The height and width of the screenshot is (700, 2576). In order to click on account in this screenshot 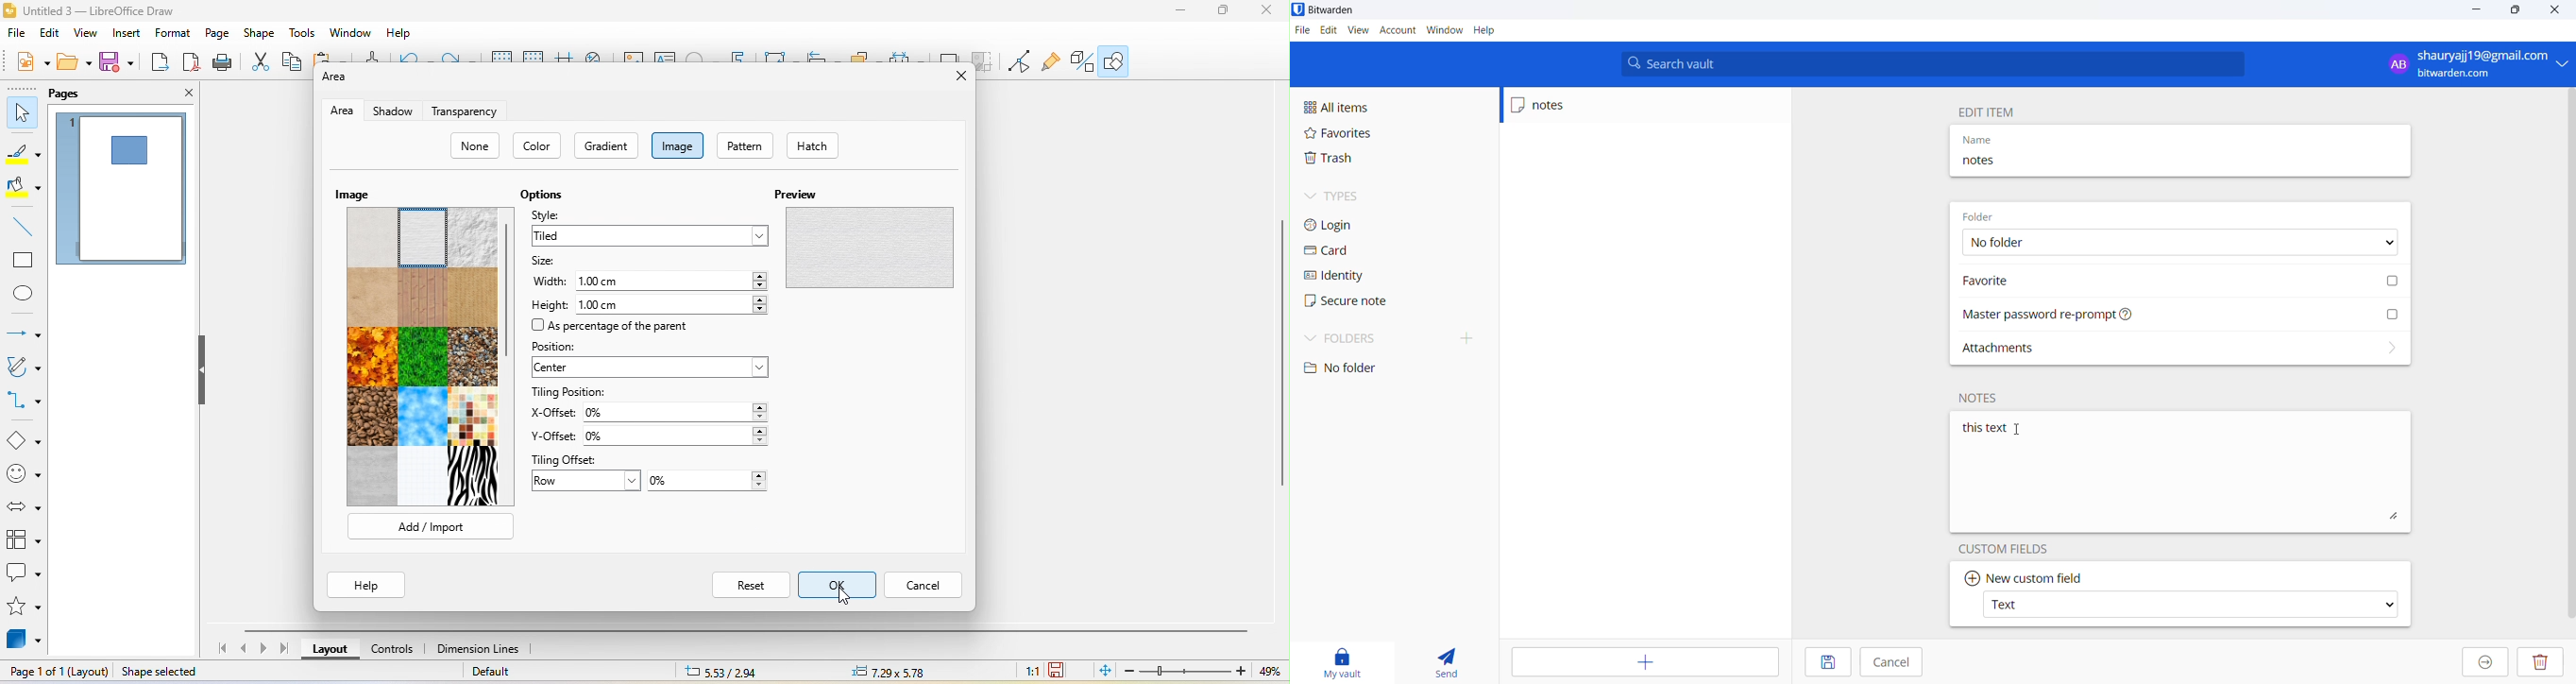, I will do `click(1396, 30)`.